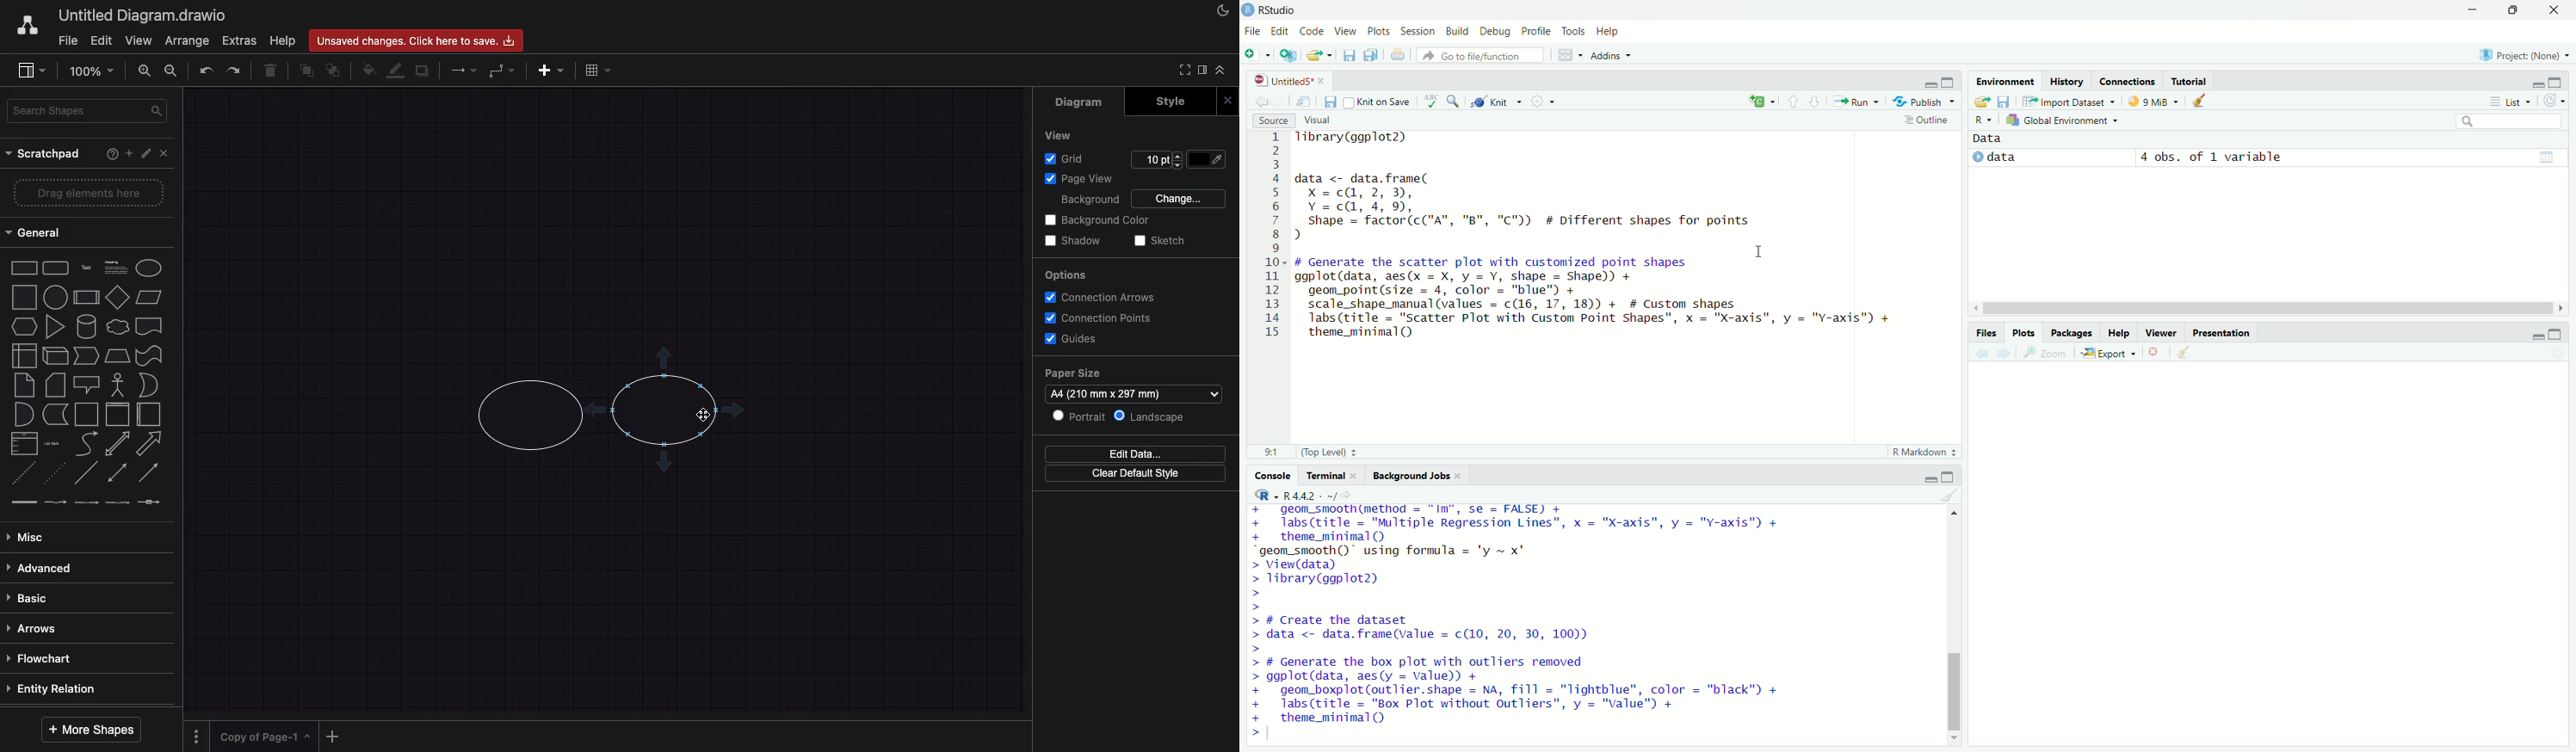 The height and width of the screenshot is (756, 2576). Describe the element at coordinates (2211, 157) in the screenshot. I see `4 obs. of 1 variable` at that location.